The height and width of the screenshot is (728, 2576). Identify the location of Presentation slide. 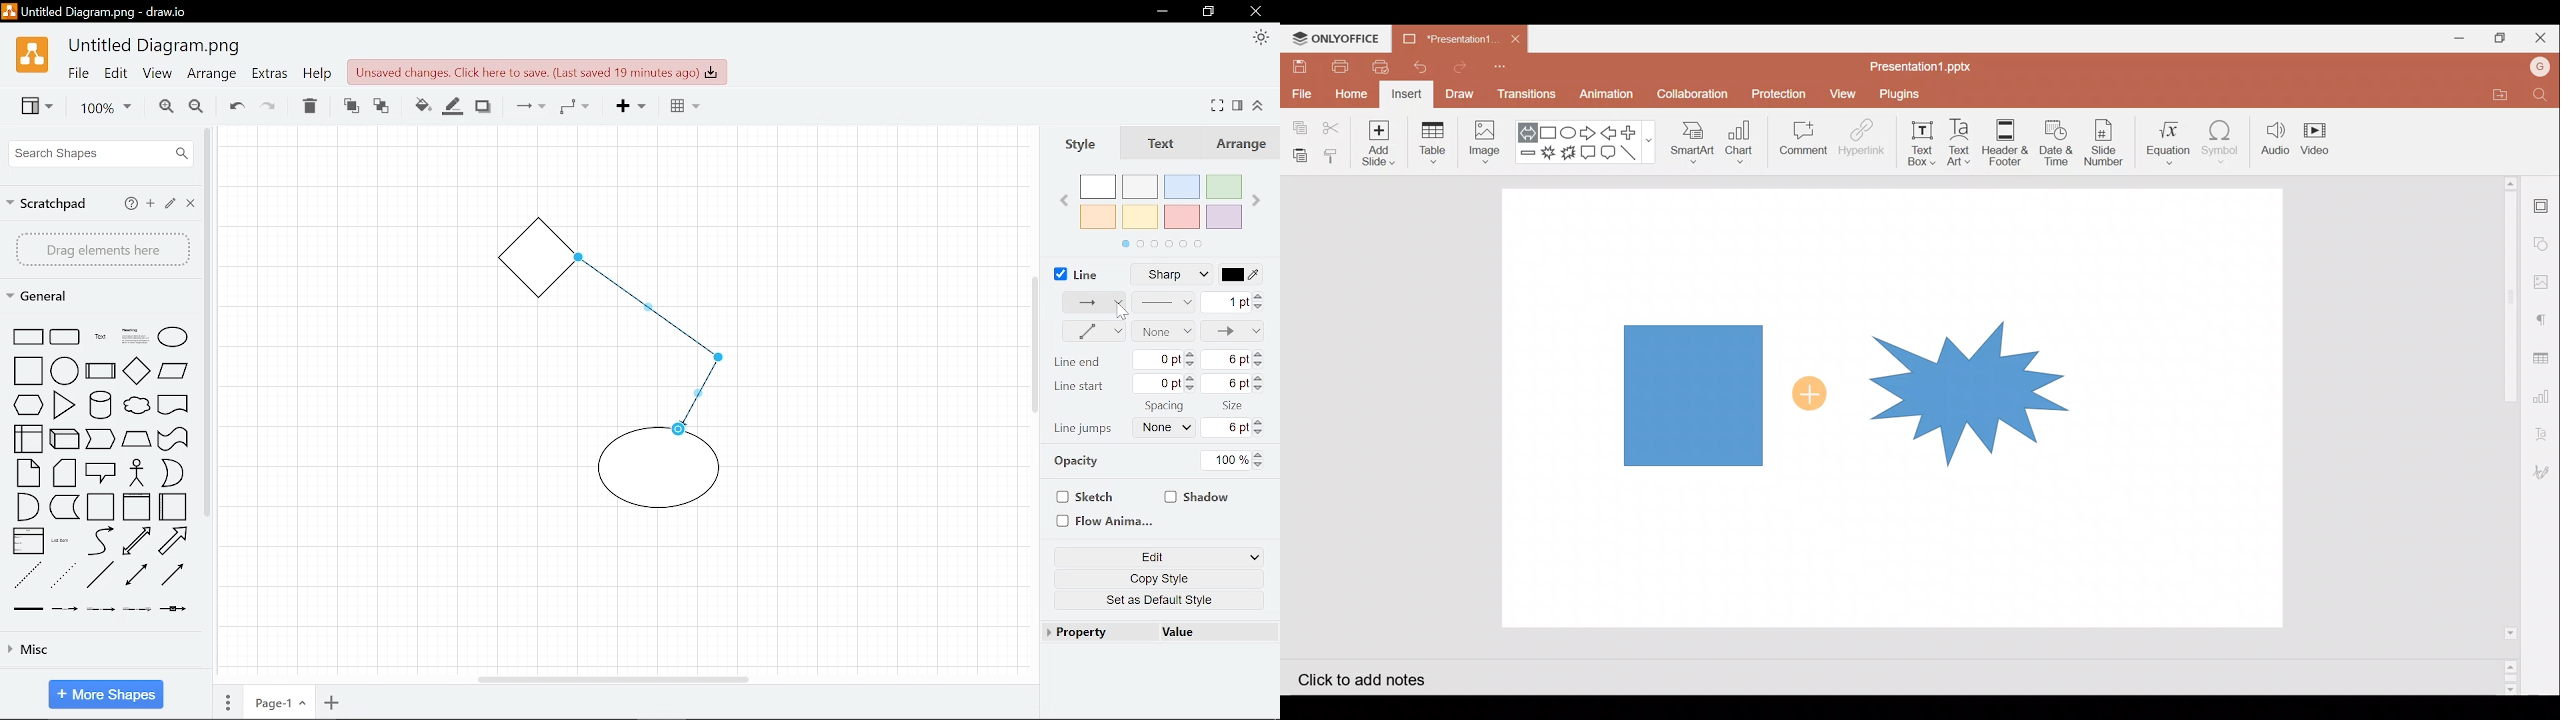
(2171, 412).